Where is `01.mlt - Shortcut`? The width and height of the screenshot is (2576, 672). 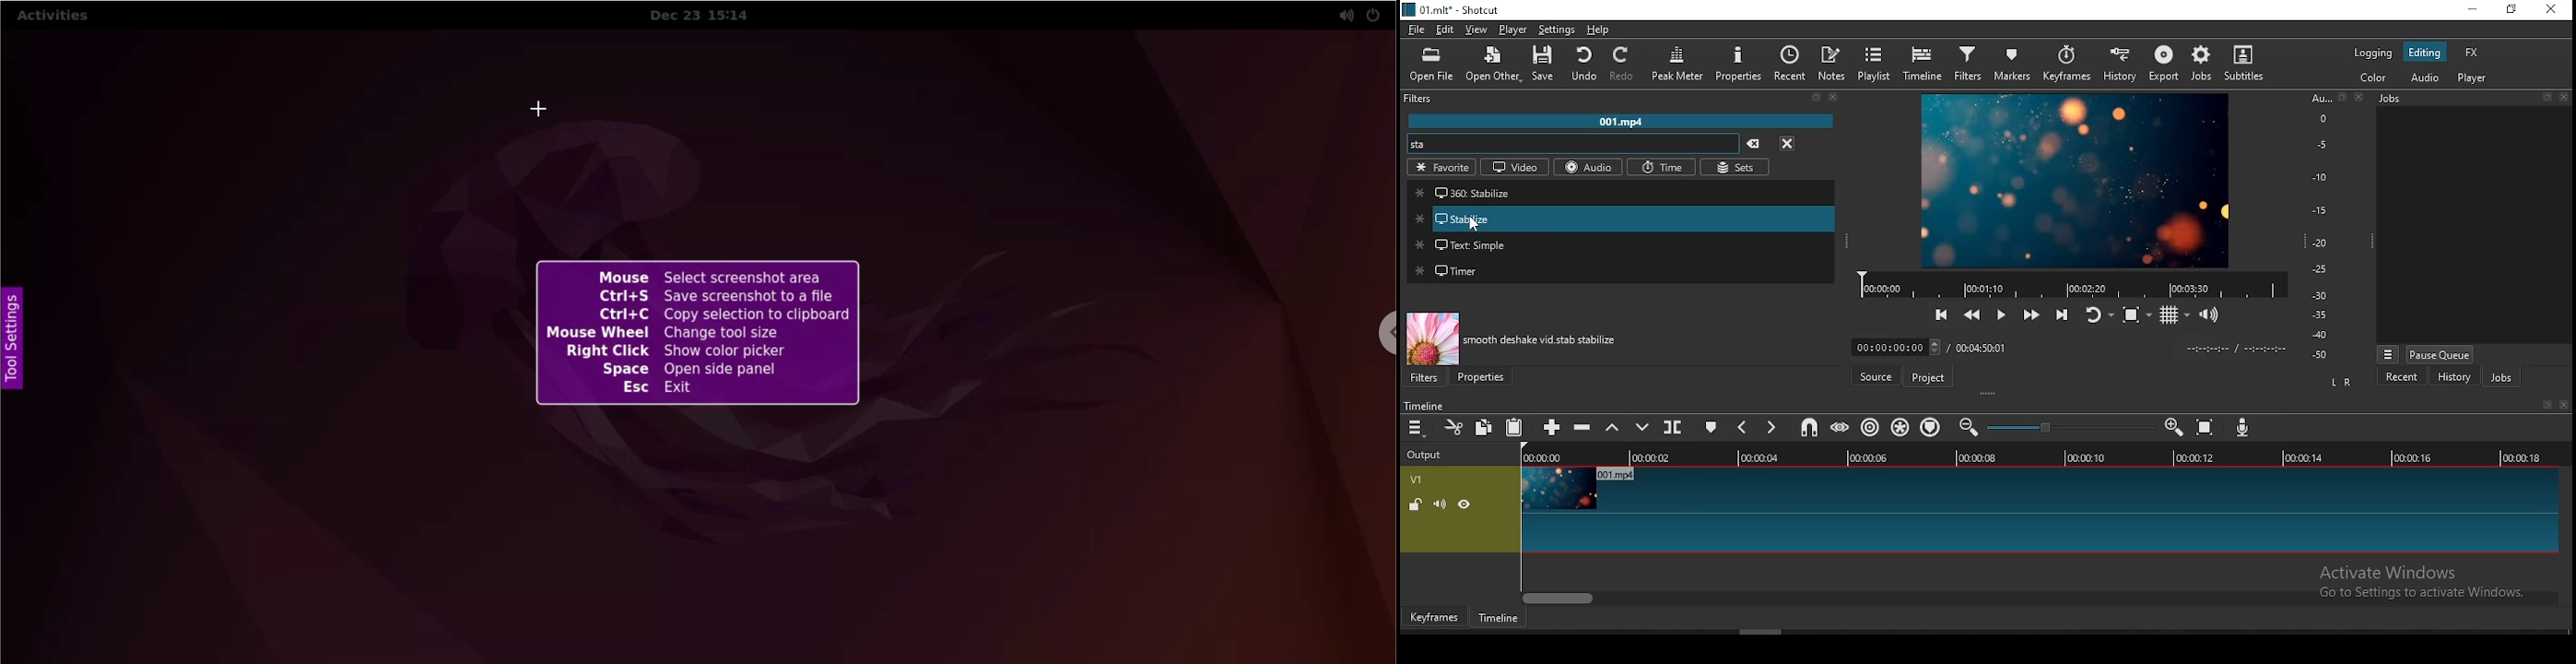
01.mlt - Shortcut is located at coordinates (1452, 9).